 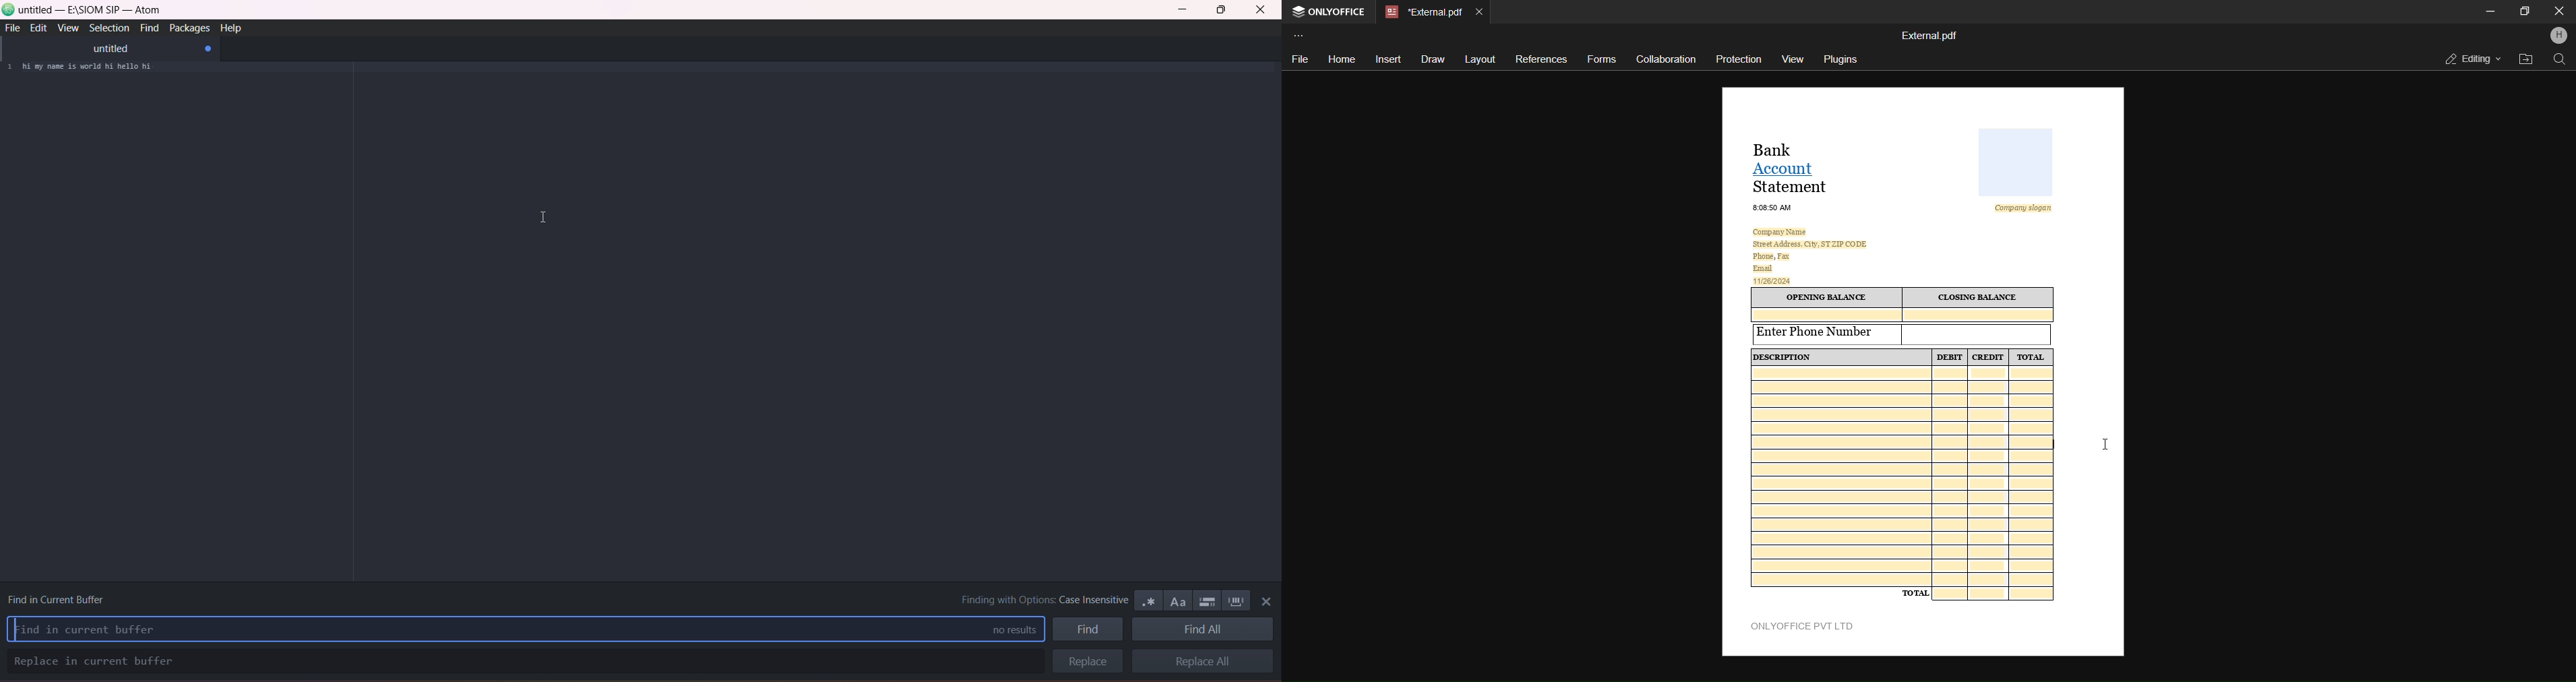 What do you see at coordinates (1826, 298) in the screenshot?
I see `‘OPENING BALANCE` at bounding box center [1826, 298].